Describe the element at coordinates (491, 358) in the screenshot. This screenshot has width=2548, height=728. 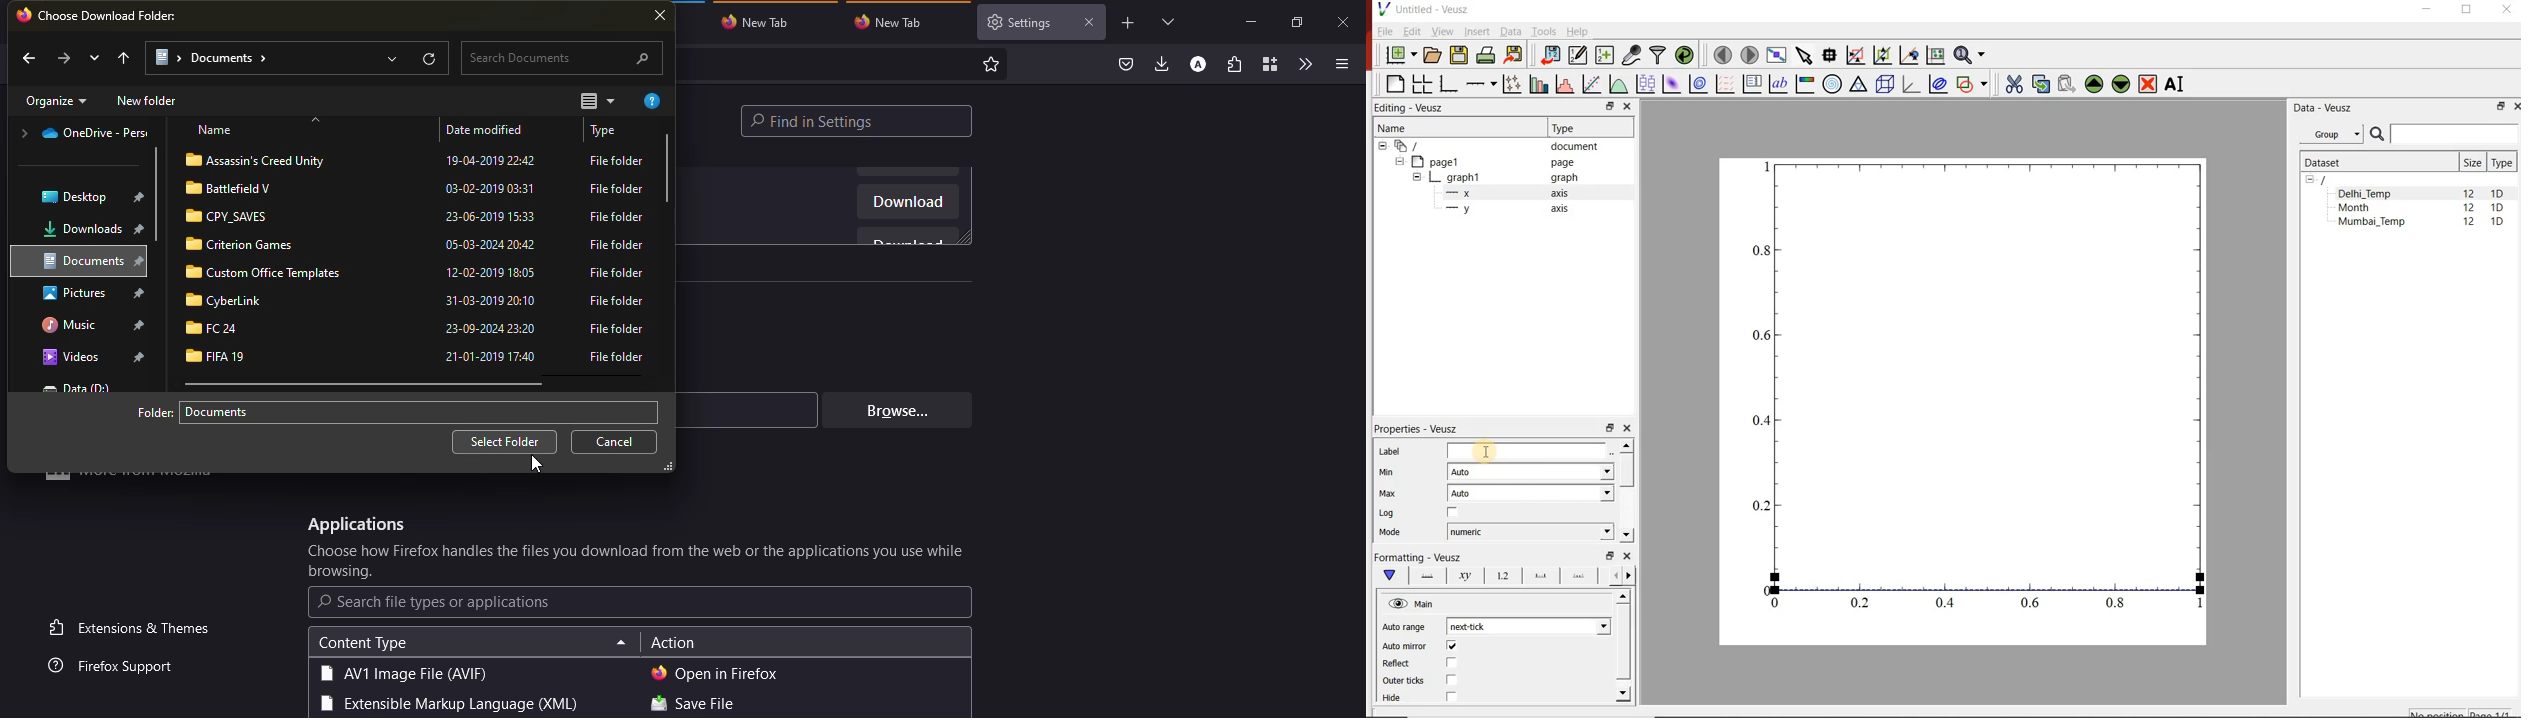
I see `date modified` at that location.